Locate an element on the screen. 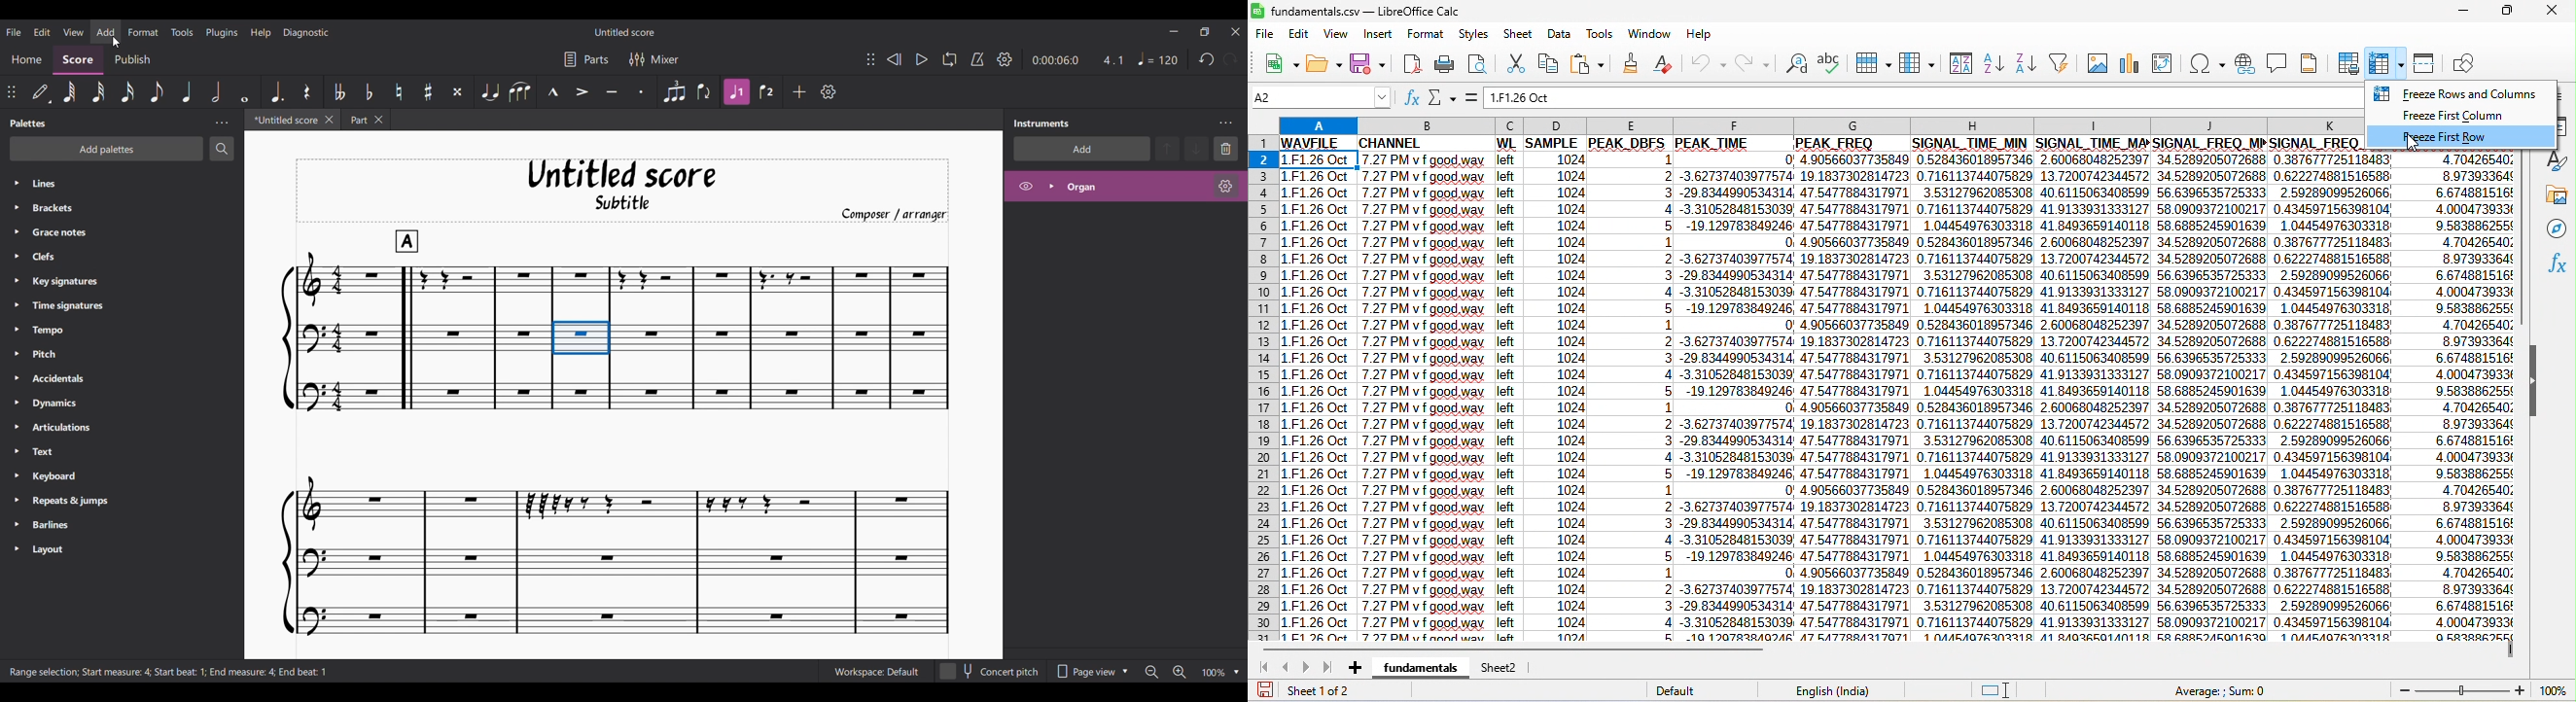  Tools menu is located at coordinates (182, 32).